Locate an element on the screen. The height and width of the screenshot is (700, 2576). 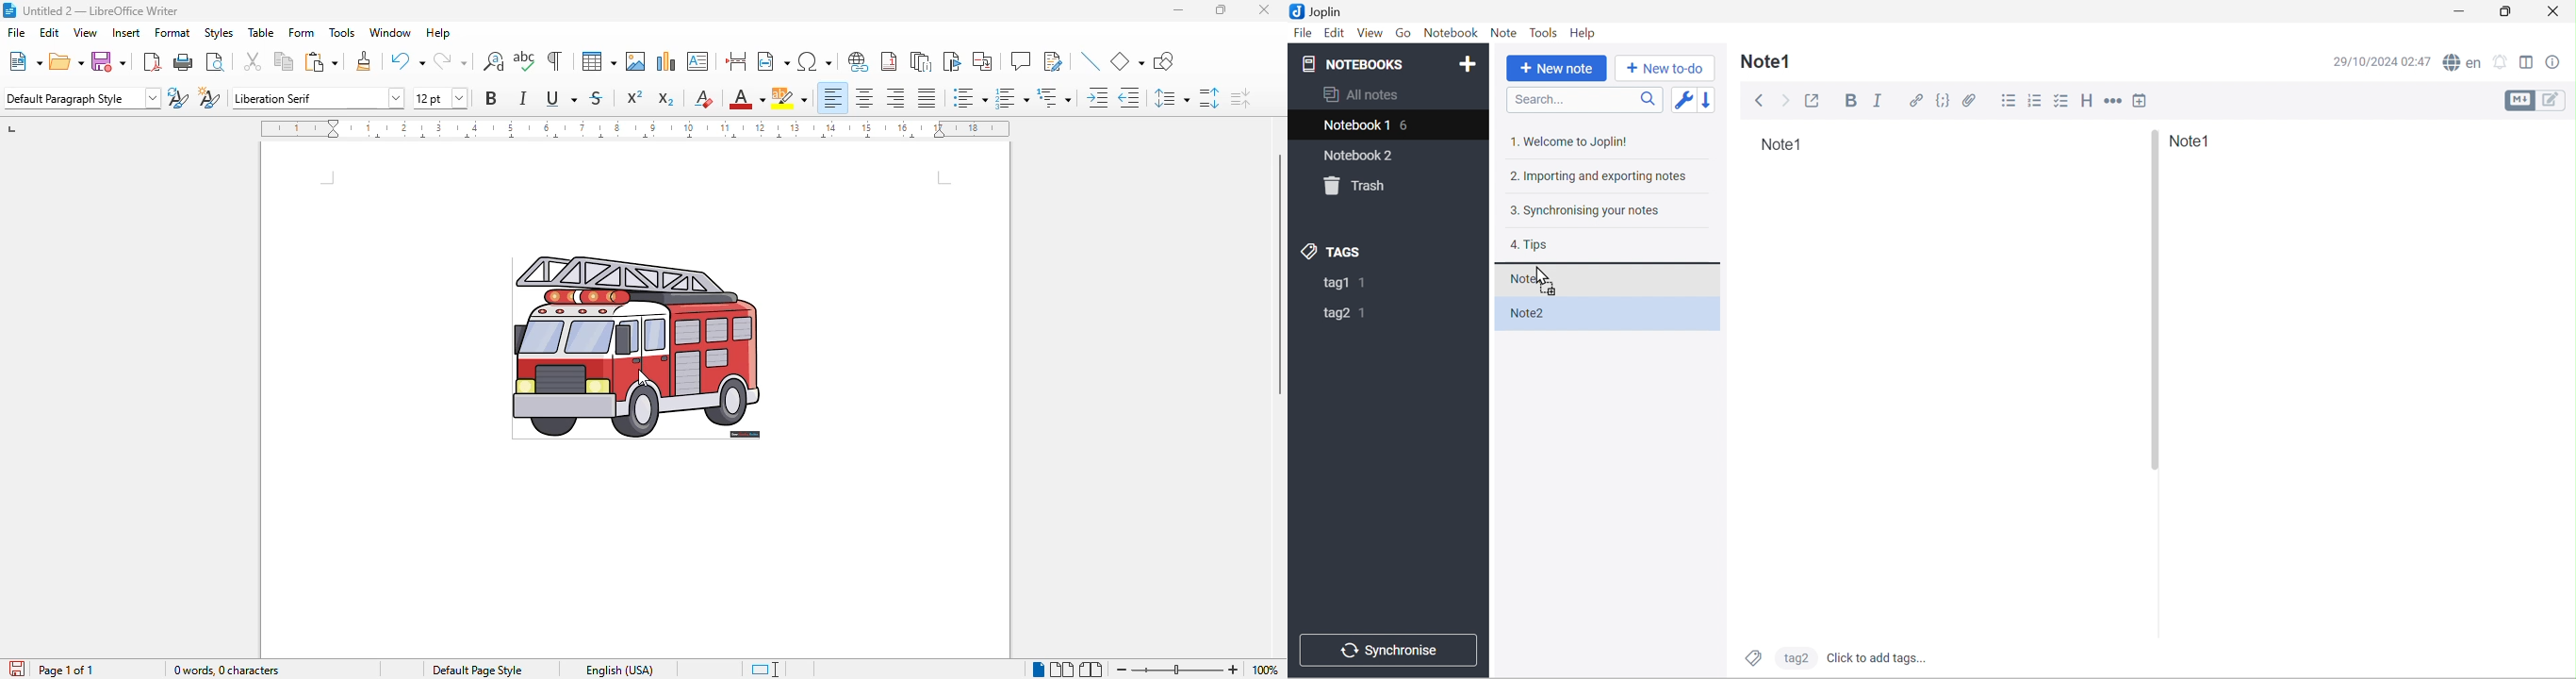
bold is located at coordinates (492, 97).